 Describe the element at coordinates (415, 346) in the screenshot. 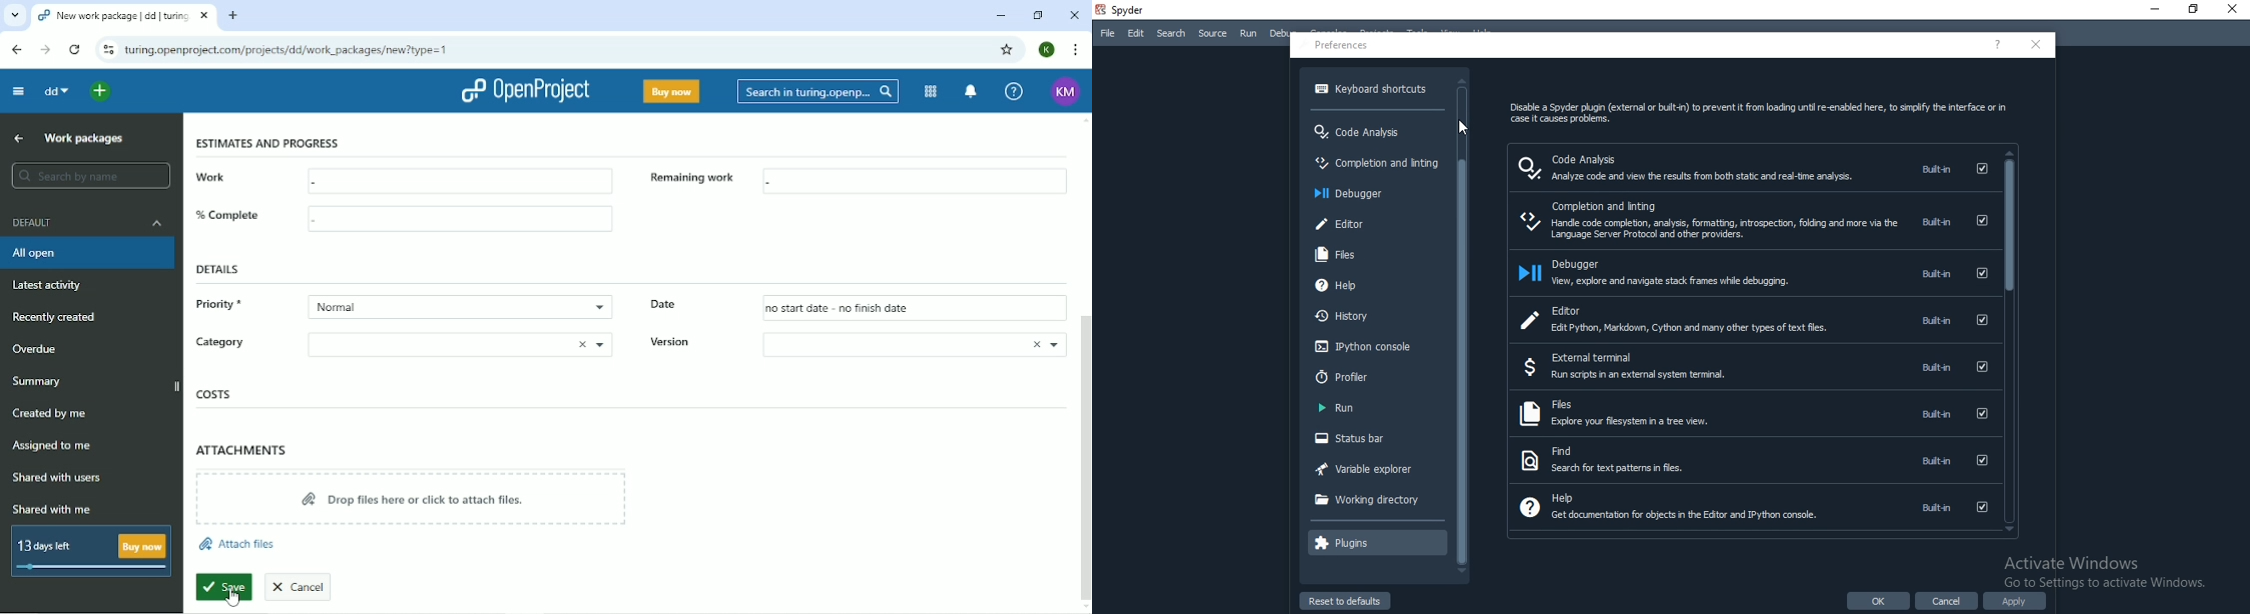

I see `category box` at that location.